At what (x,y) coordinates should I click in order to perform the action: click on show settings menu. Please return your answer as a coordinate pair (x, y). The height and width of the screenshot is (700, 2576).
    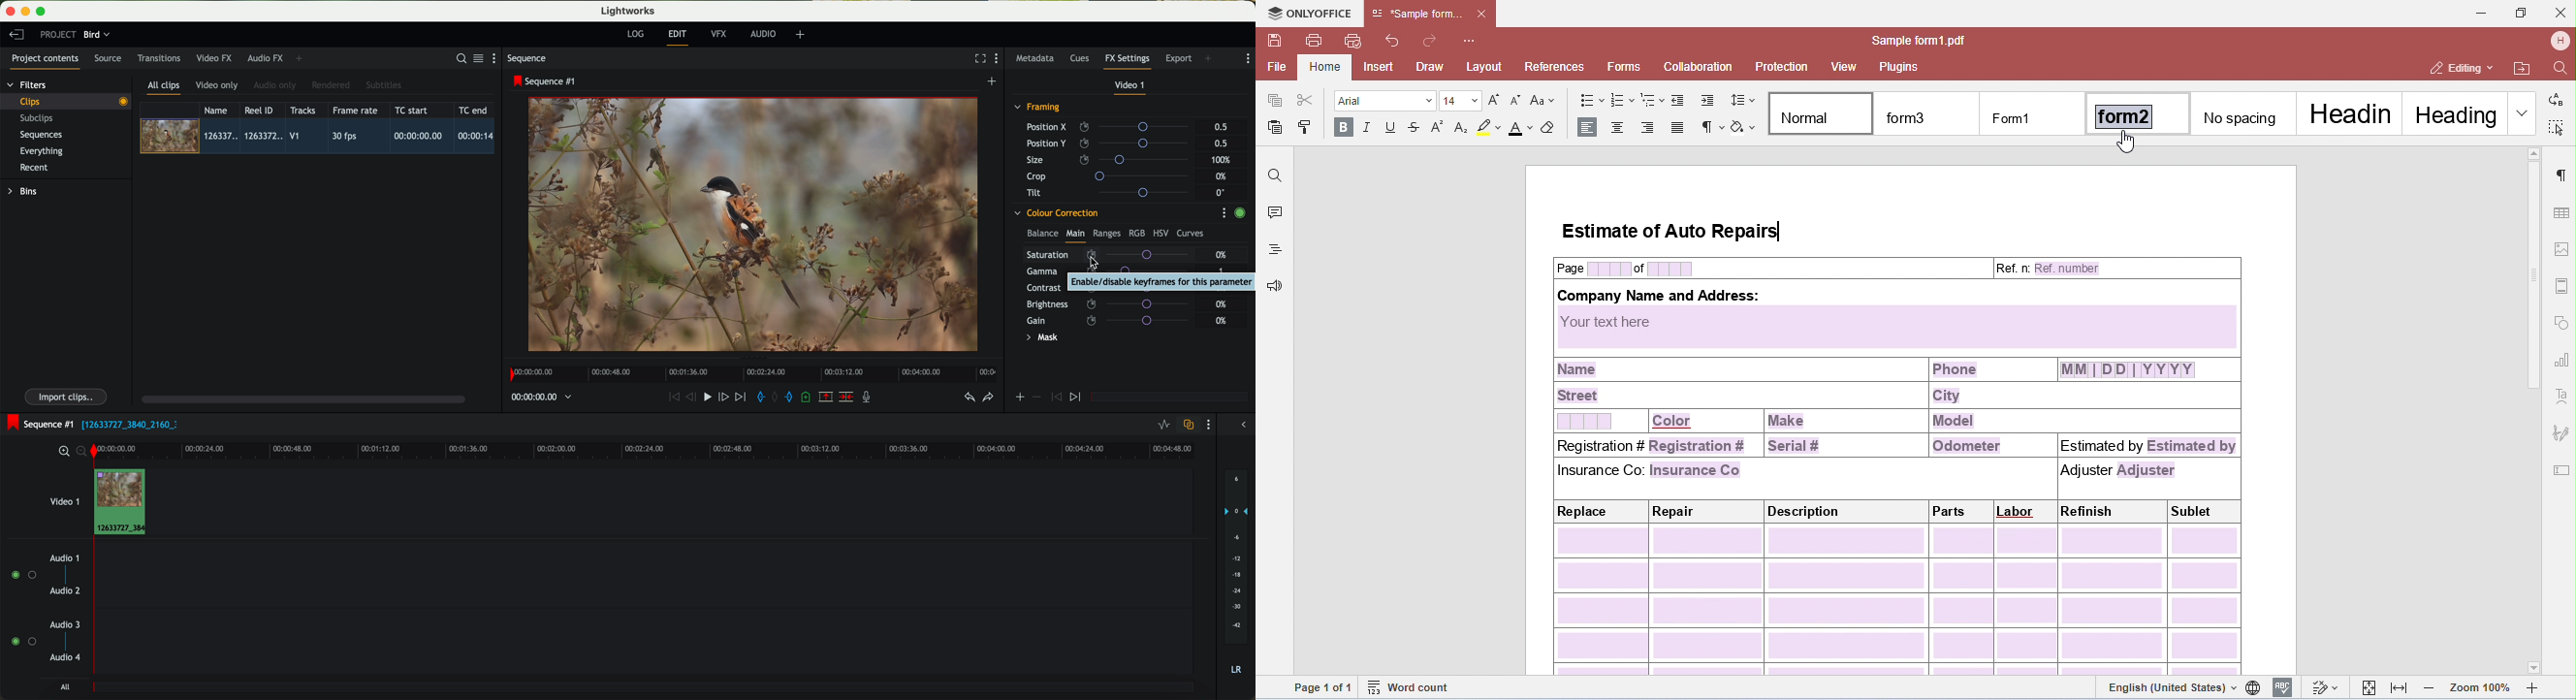
    Looking at the image, I should click on (1224, 213).